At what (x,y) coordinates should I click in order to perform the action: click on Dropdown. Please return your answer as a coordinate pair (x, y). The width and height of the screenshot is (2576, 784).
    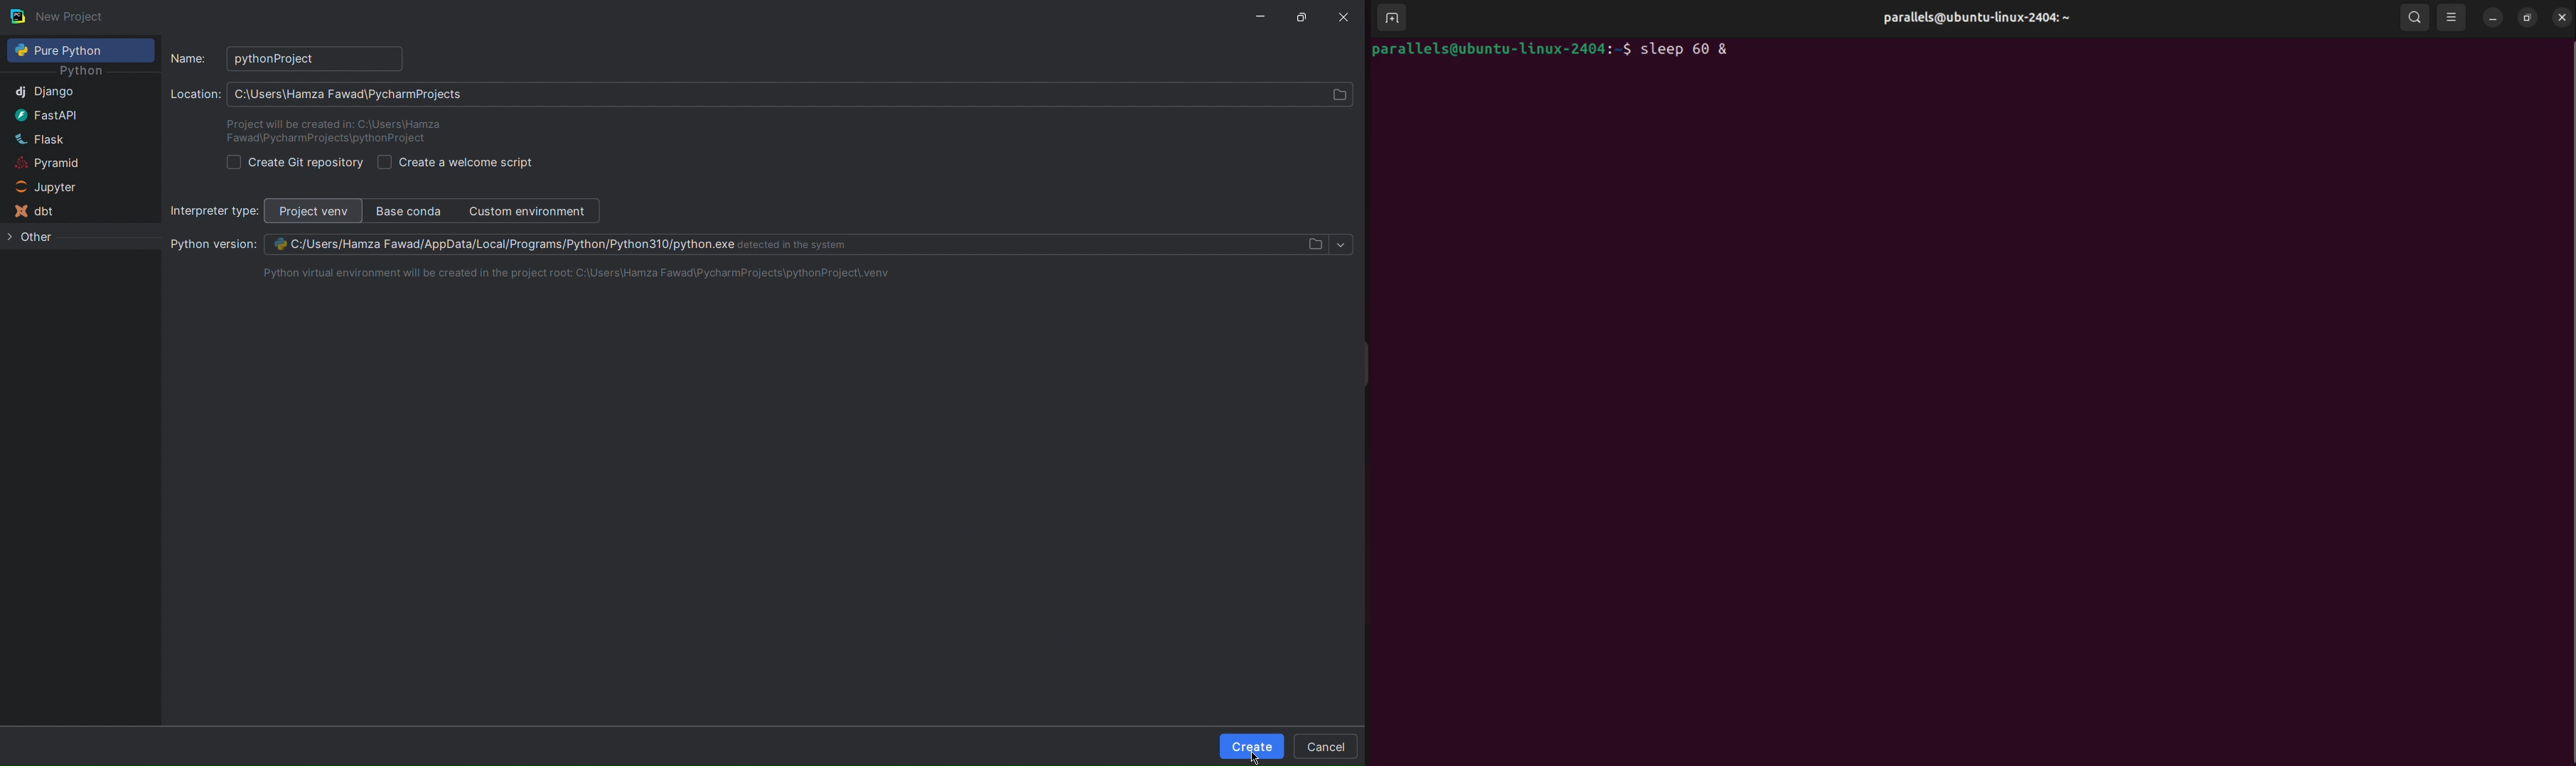
    Looking at the image, I should click on (1341, 244).